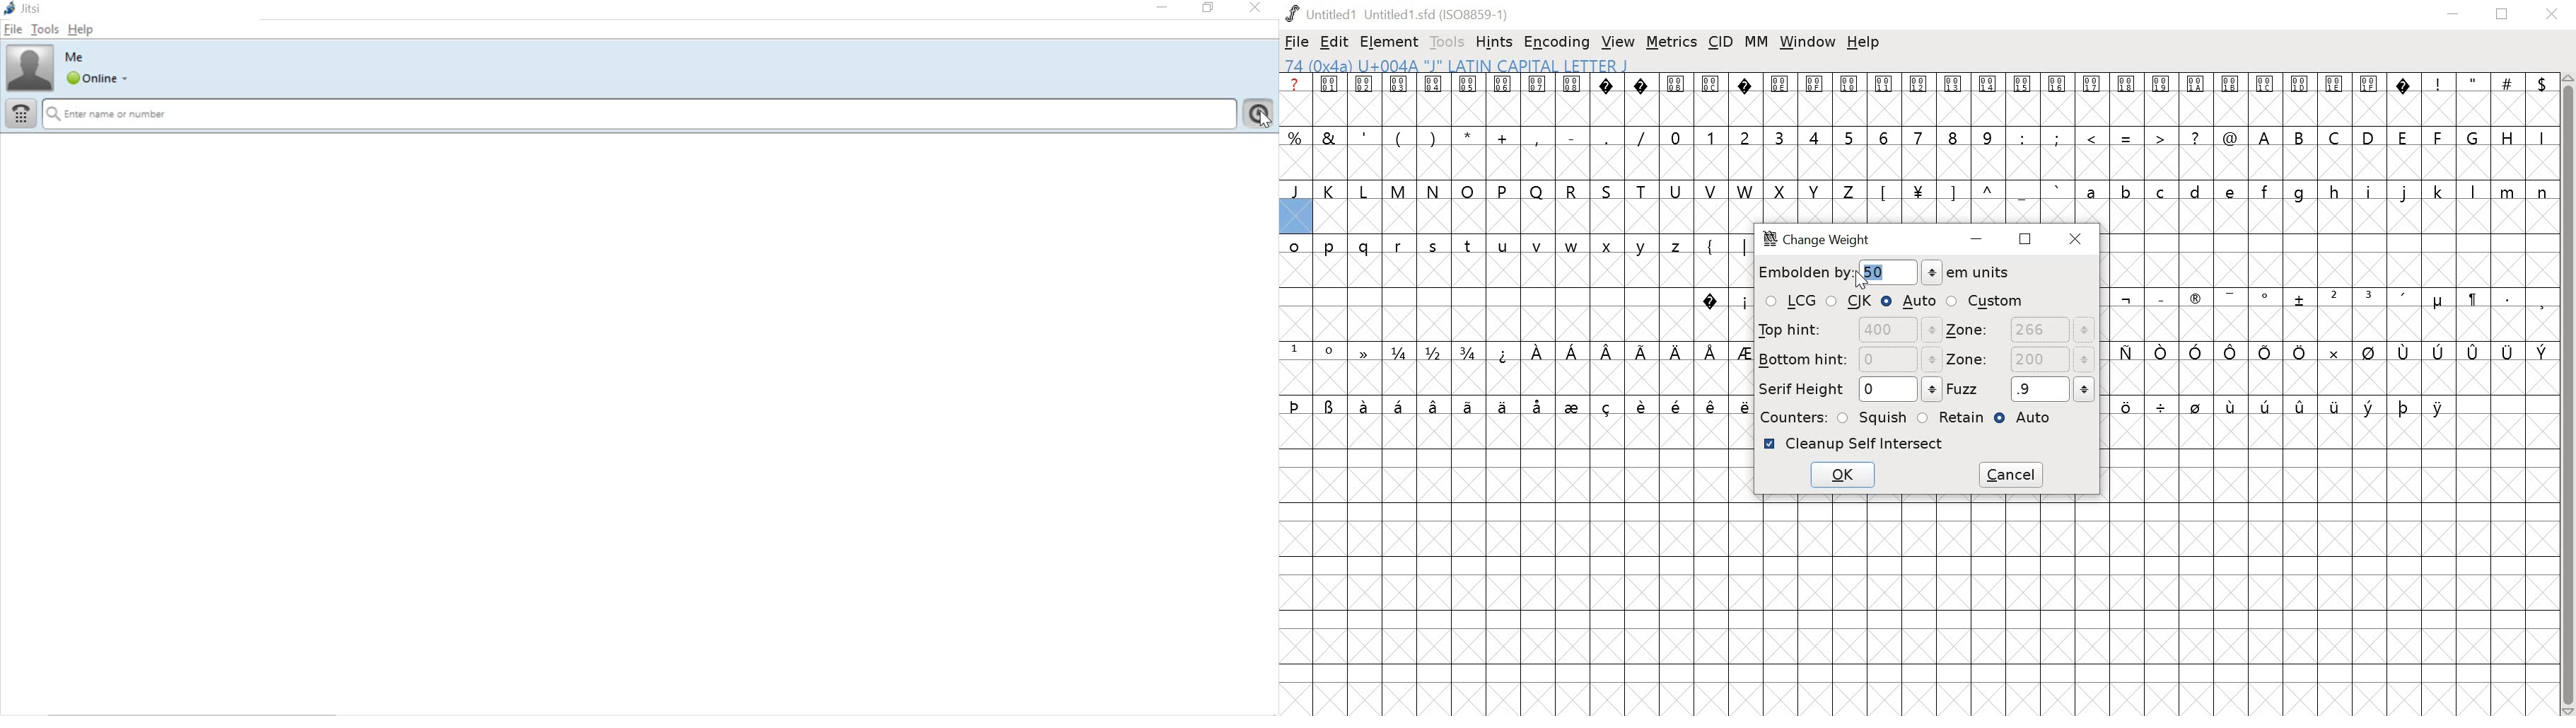 This screenshot has height=728, width=2576. I want to click on symbols, so click(1720, 246).